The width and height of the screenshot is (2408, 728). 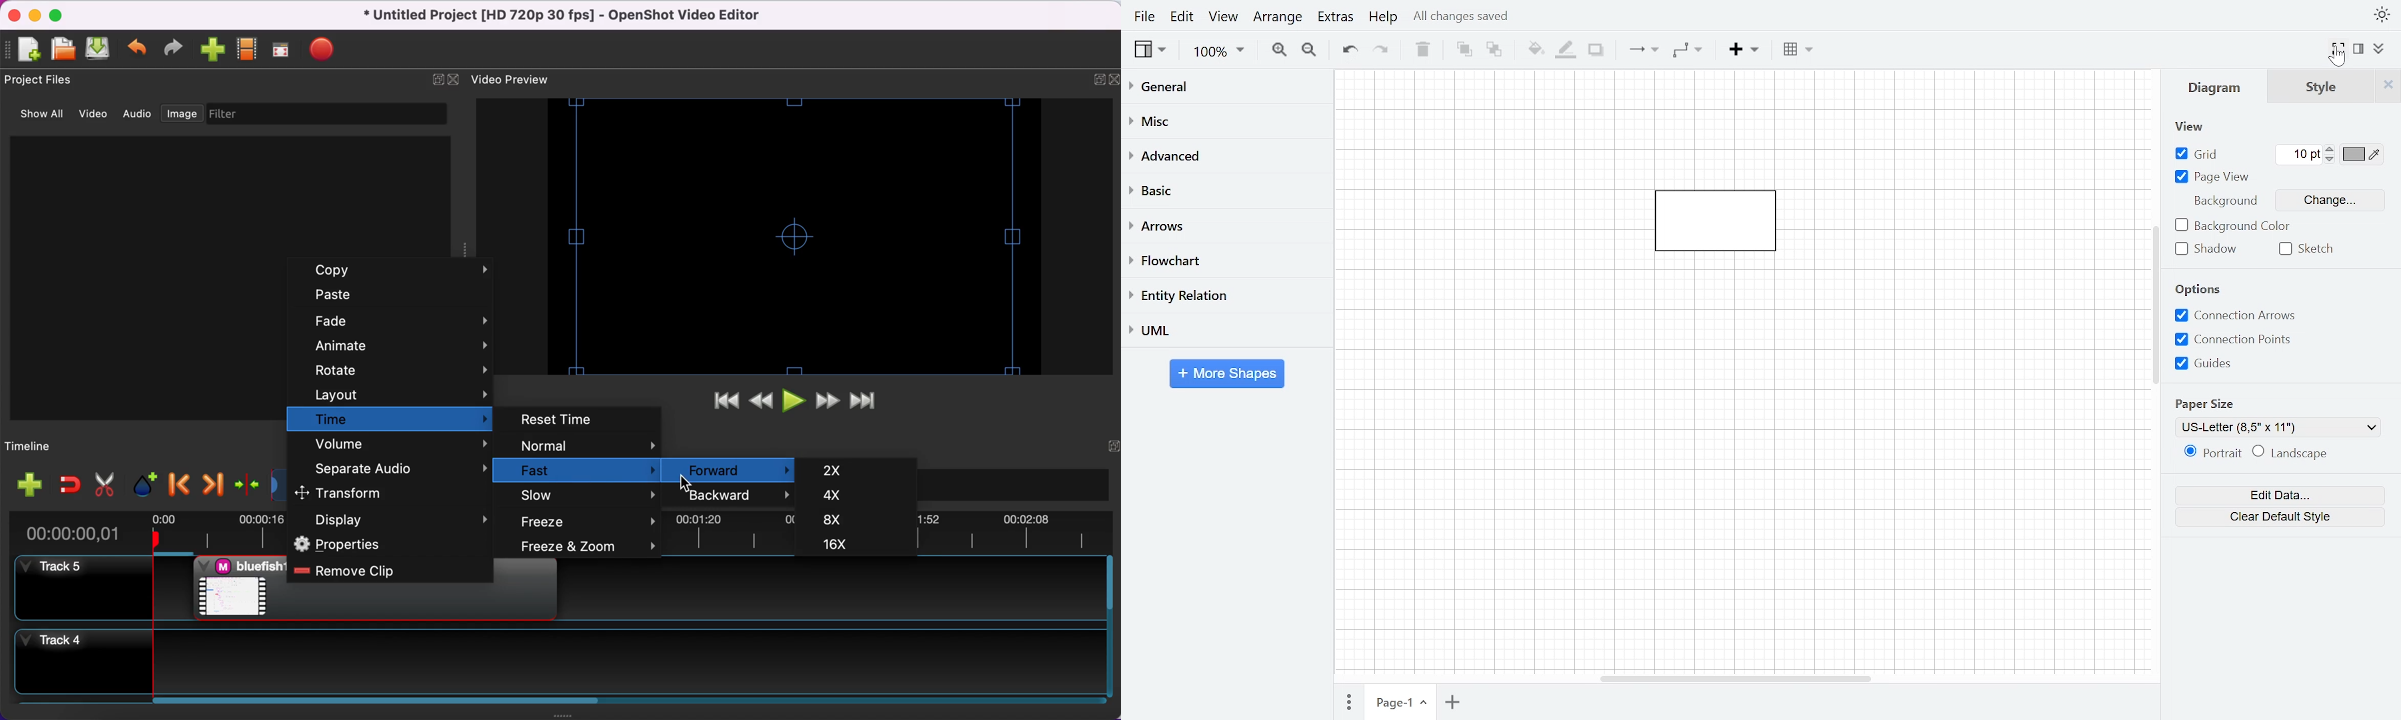 I want to click on Fill color, so click(x=1535, y=51).